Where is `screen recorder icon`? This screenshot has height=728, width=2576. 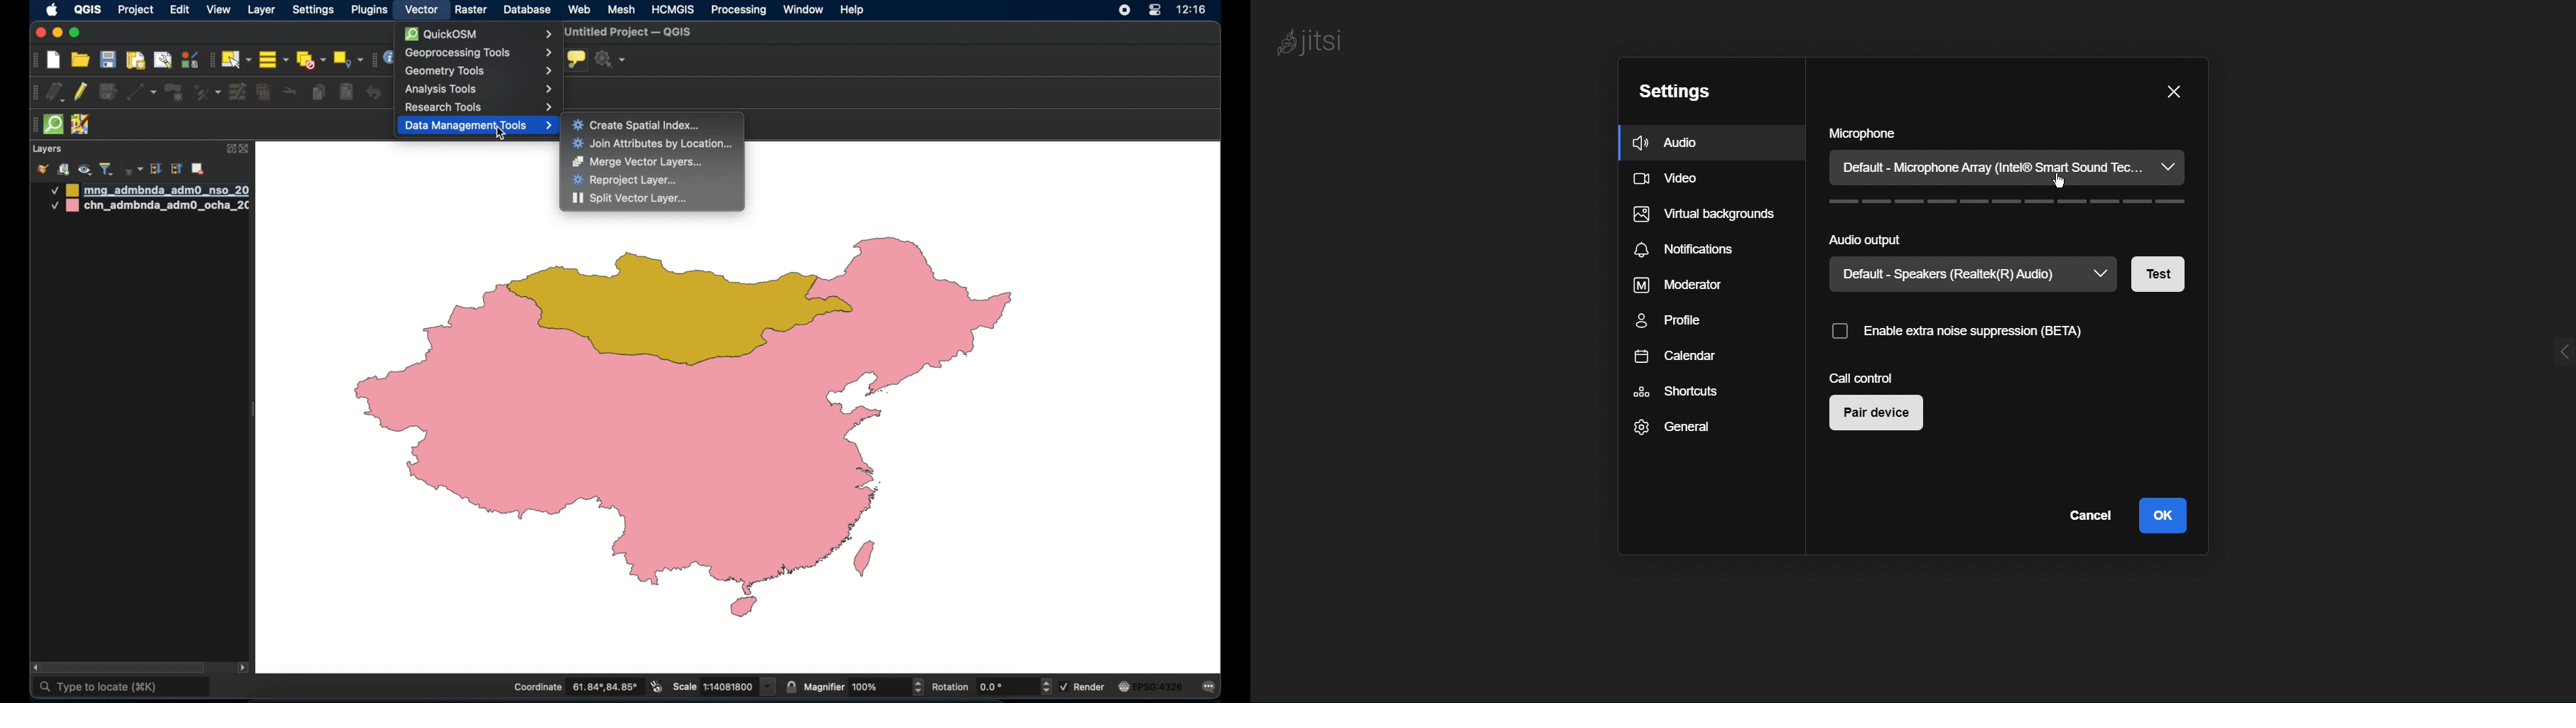 screen recorder icon is located at coordinates (1123, 10).